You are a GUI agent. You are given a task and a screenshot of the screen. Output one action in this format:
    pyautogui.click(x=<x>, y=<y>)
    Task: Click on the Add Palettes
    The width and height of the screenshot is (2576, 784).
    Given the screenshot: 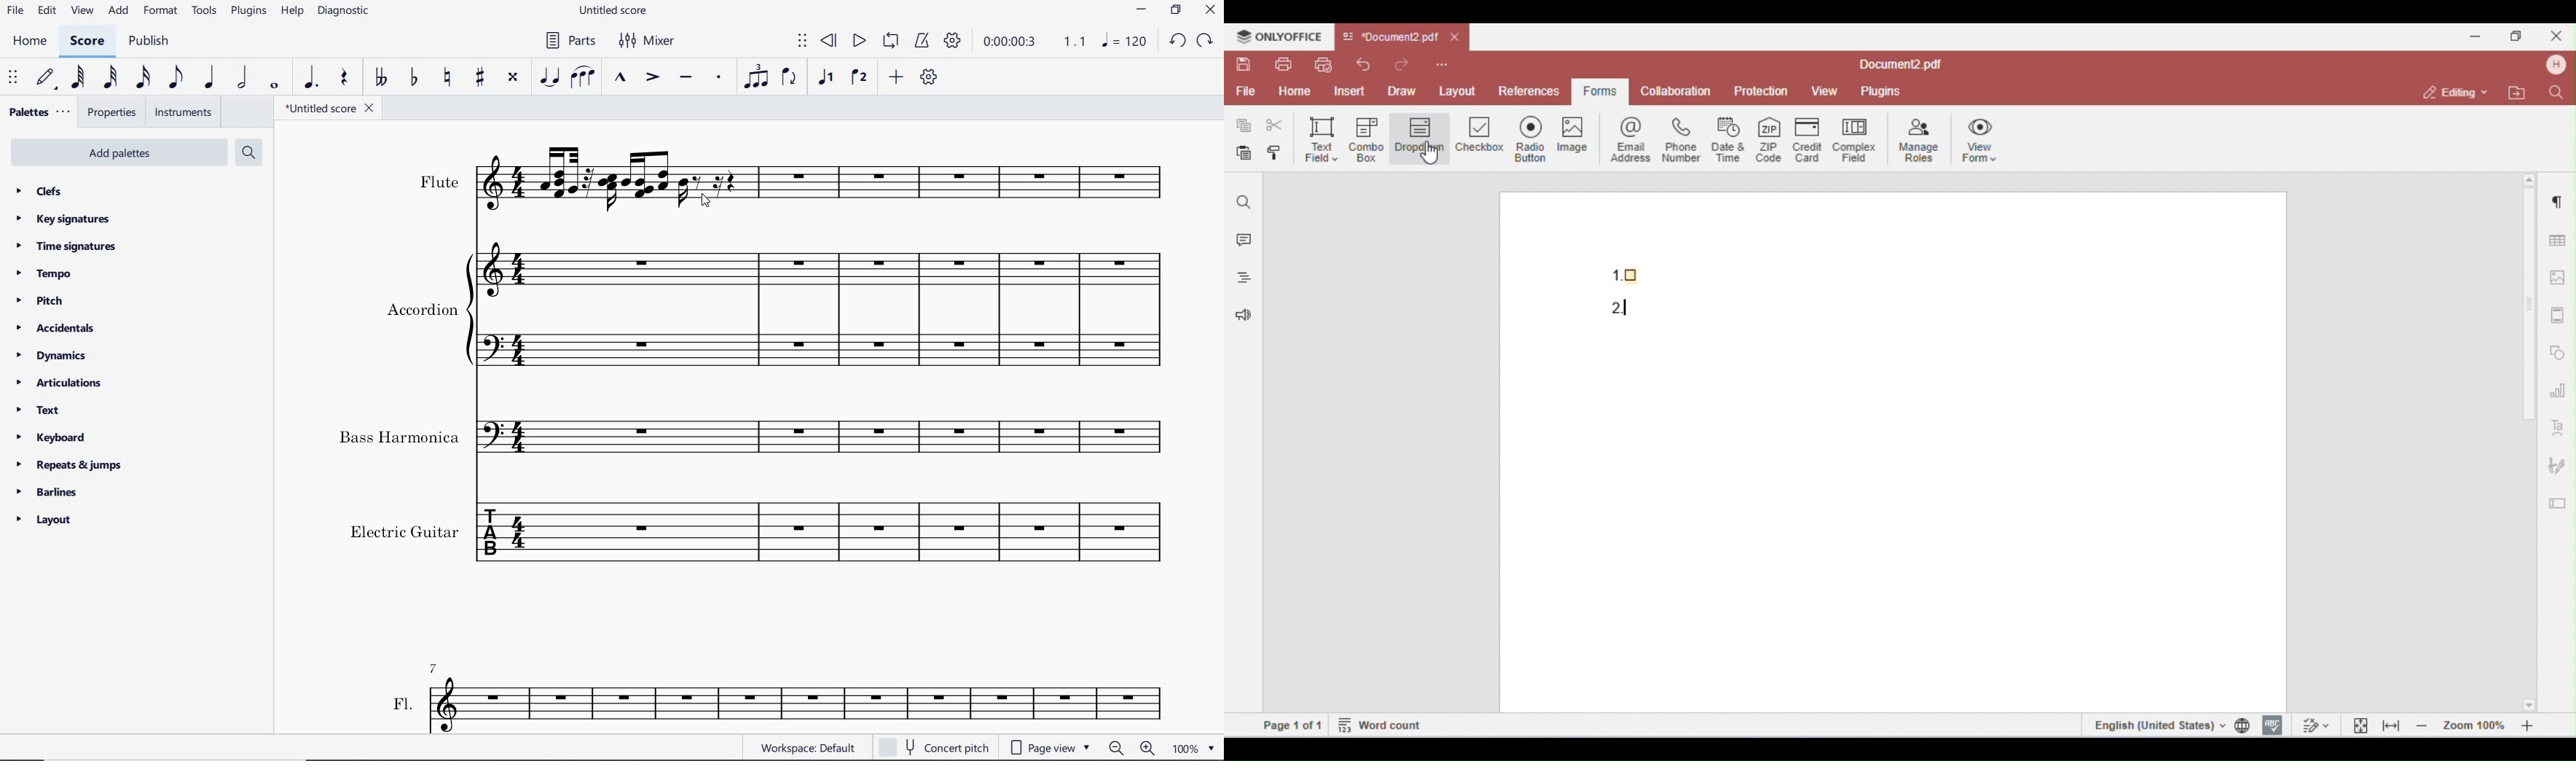 What is the action you would take?
    pyautogui.click(x=117, y=153)
    